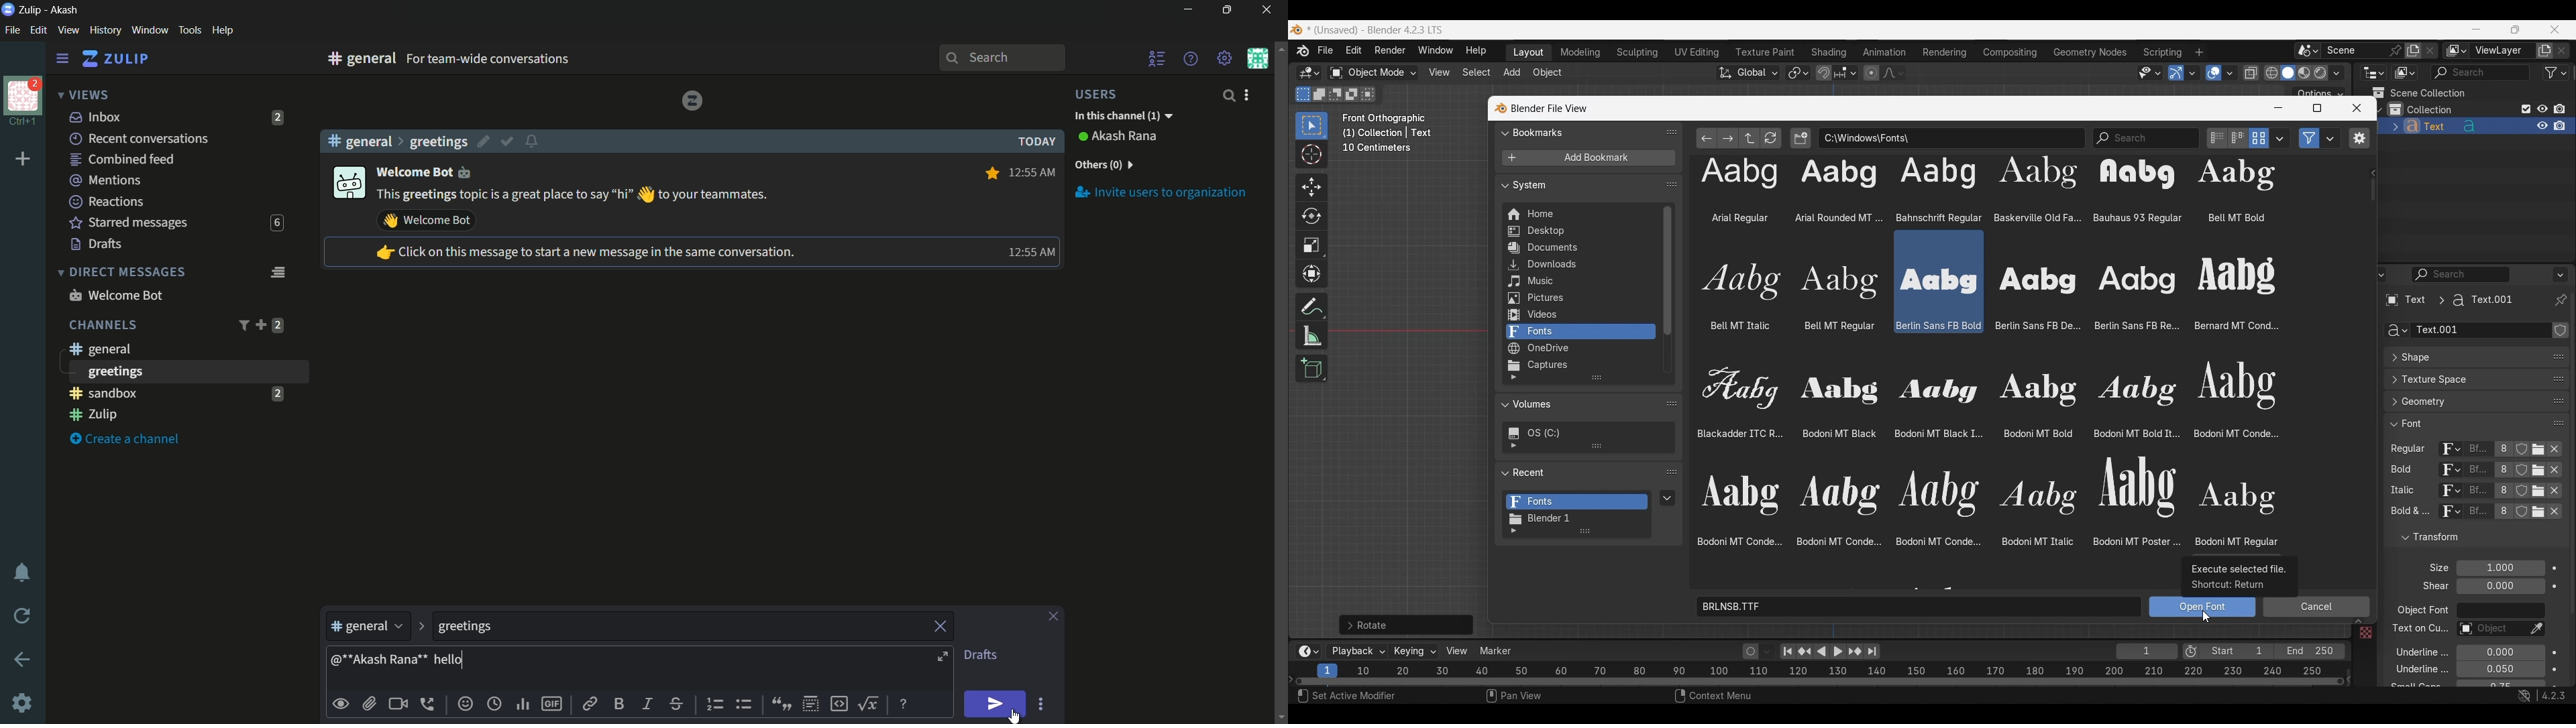 This screenshot has width=2576, height=728. I want to click on 2 unread messages, so click(278, 325).